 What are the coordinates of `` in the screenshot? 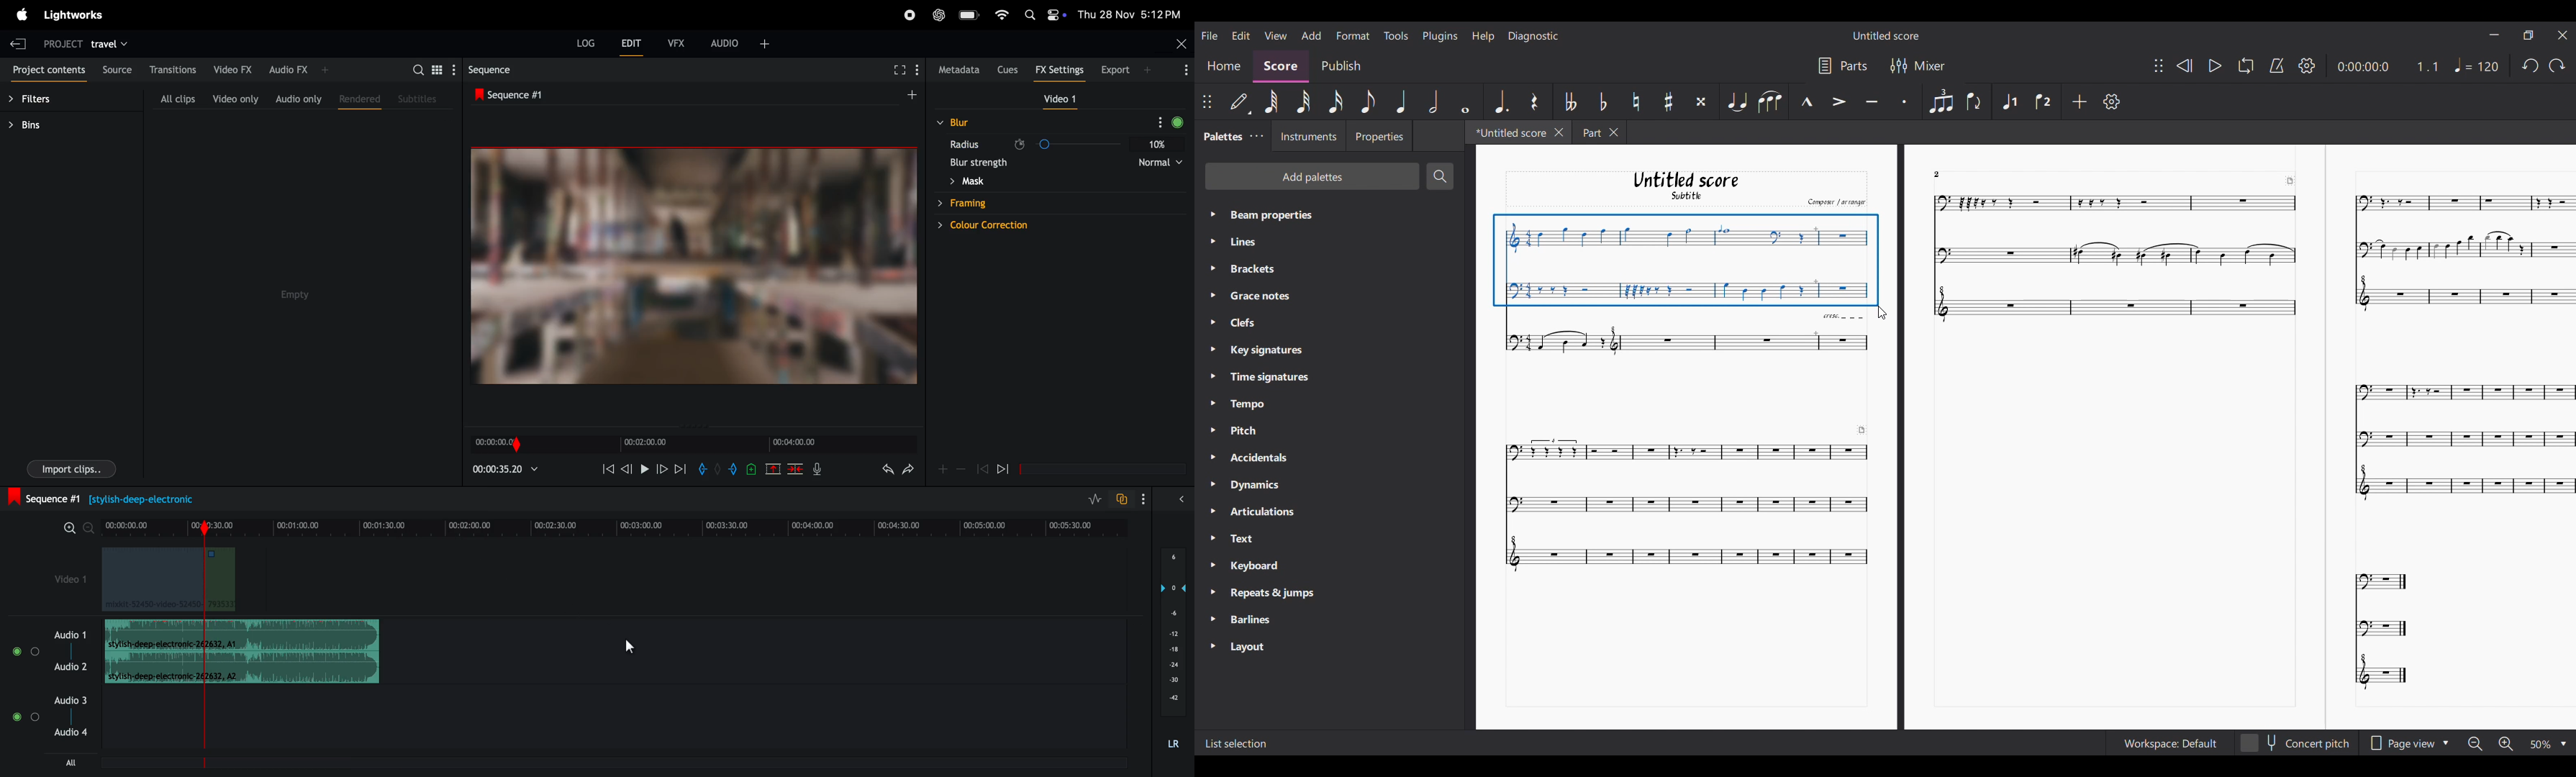 It's located at (1211, 240).